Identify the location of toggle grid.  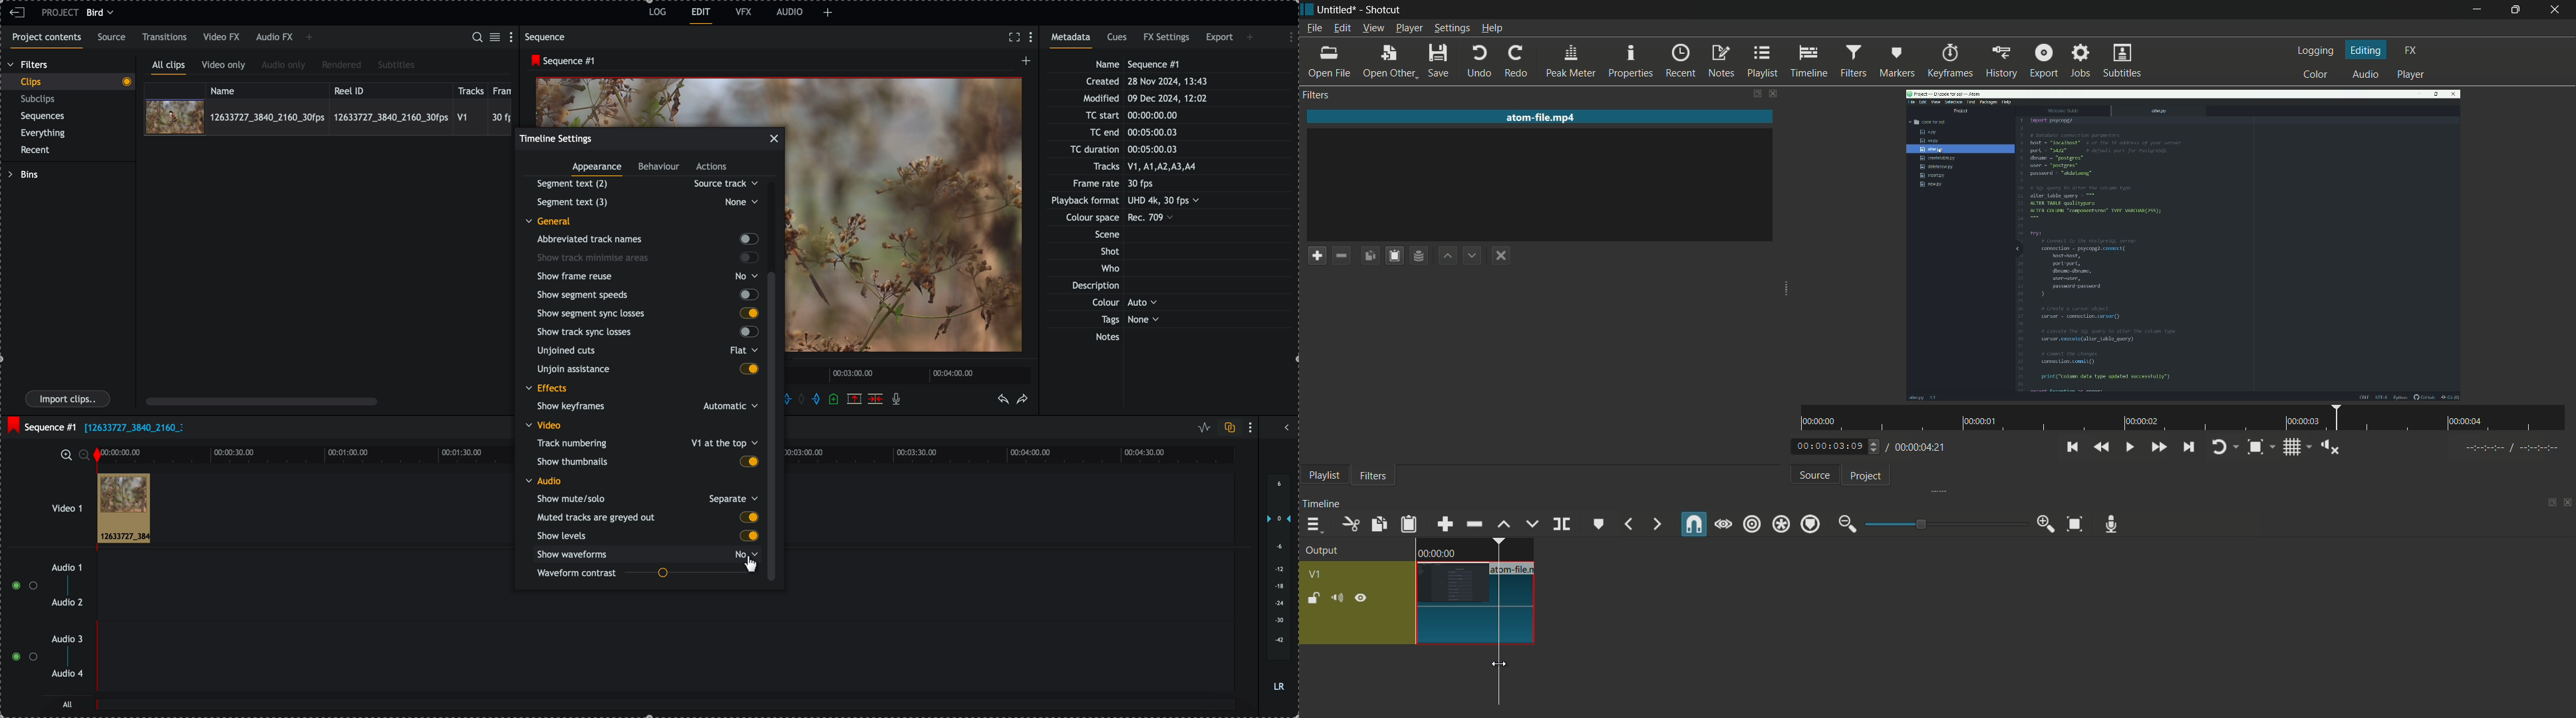
(2293, 447).